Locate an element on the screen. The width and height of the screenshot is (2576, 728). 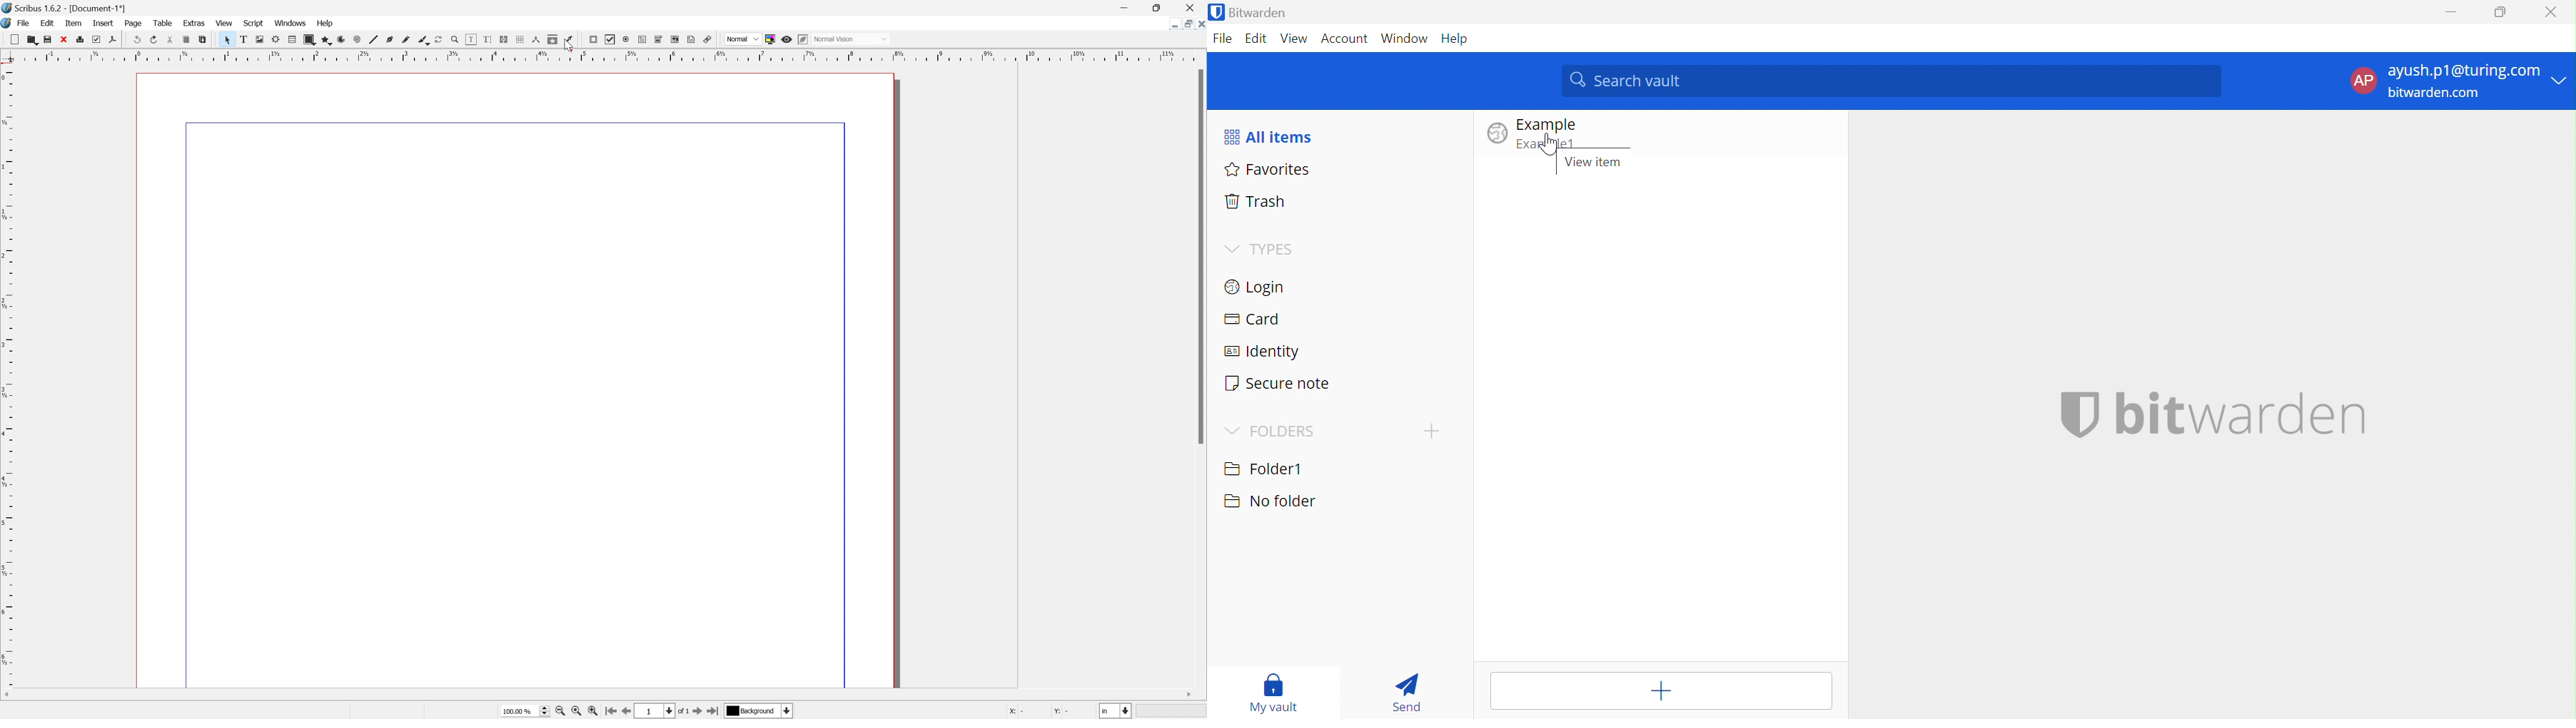
Zoom to 100% is located at coordinates (574, 712).